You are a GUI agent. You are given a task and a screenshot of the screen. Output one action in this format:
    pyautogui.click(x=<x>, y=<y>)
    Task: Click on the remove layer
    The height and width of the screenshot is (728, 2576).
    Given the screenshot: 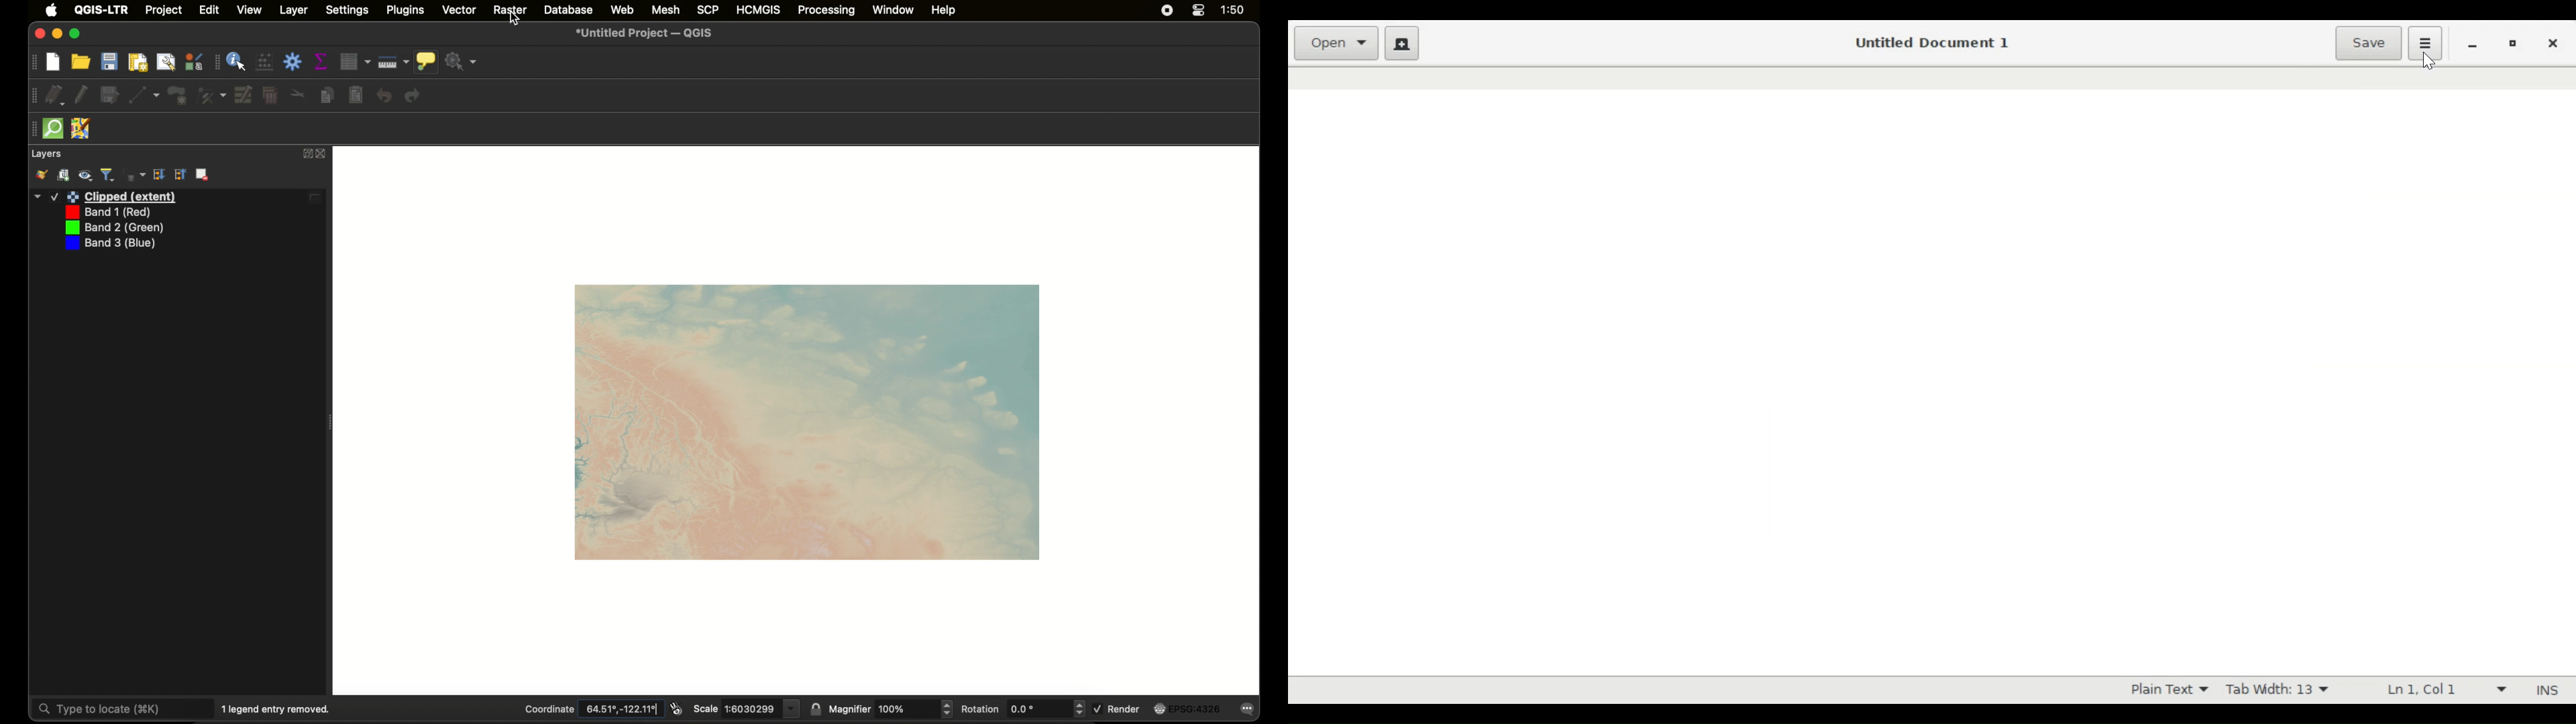 What is the action you would take?
    pyautogui.click(x=203, y=174)
    